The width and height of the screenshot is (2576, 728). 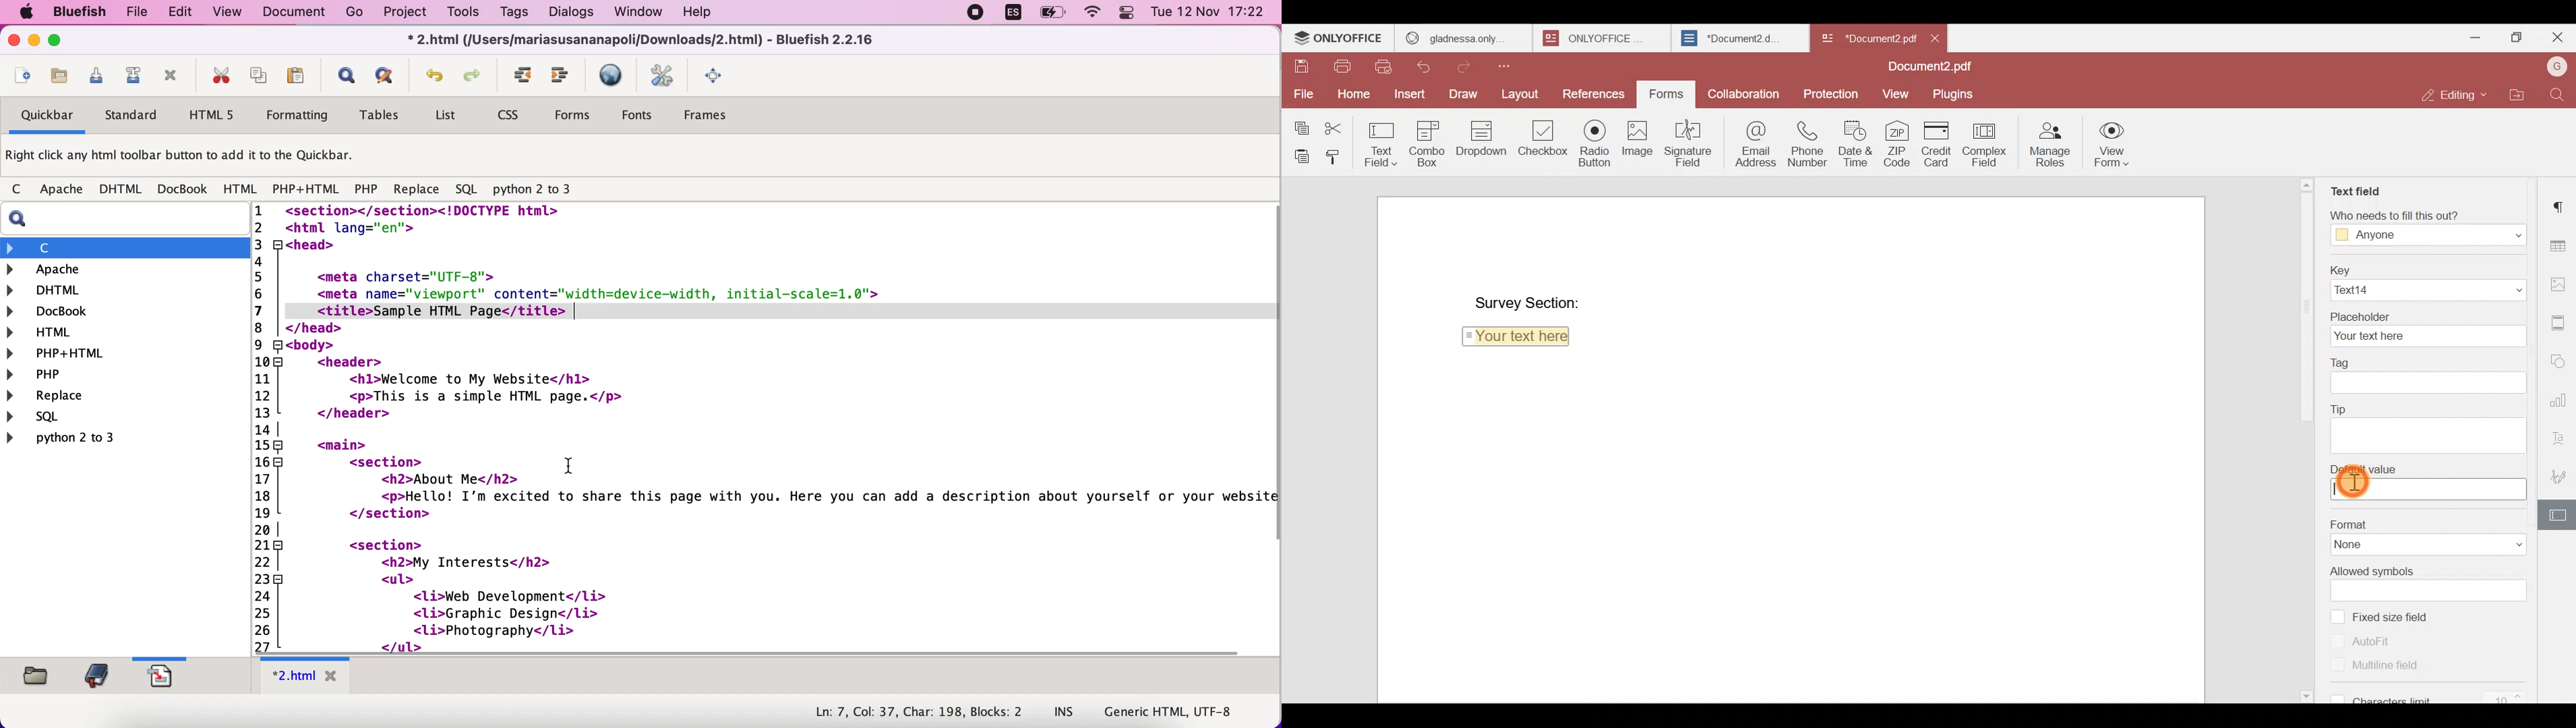 What do you see at coordinates (1521, 91) in the screenshot?
I see `Layout` at bounding box center [1521, 91].